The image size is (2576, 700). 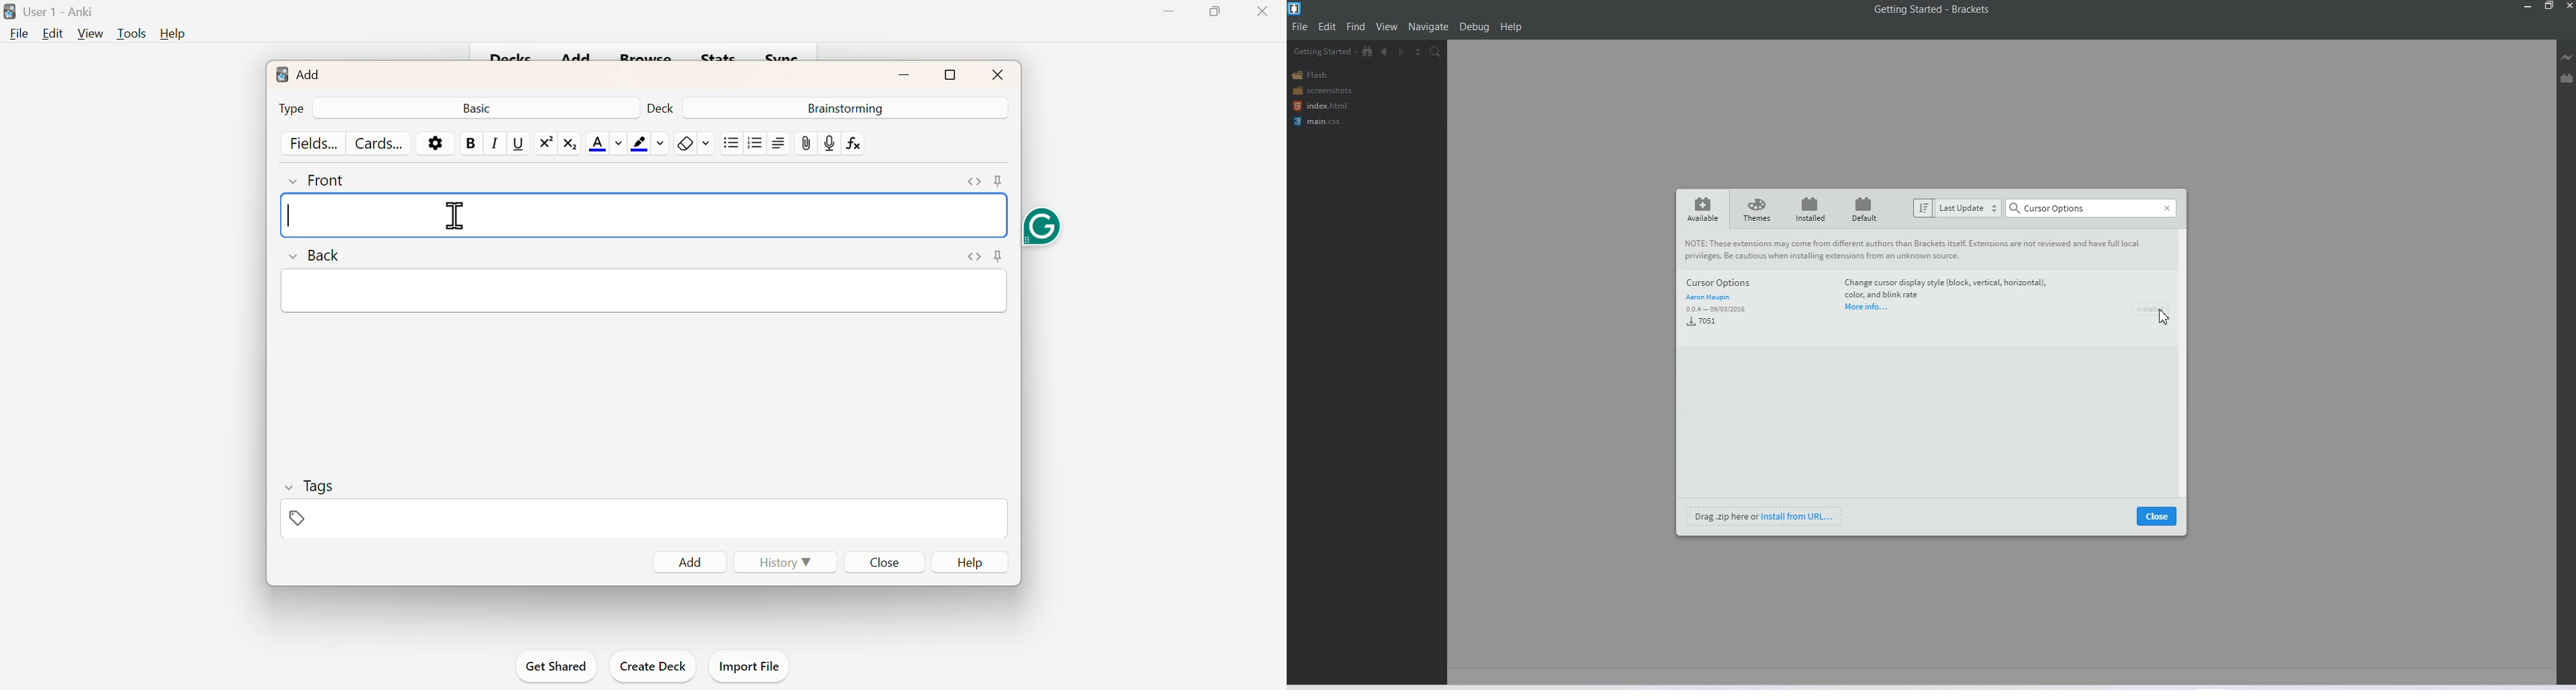 I want to click on , so click(x=298, y=109).